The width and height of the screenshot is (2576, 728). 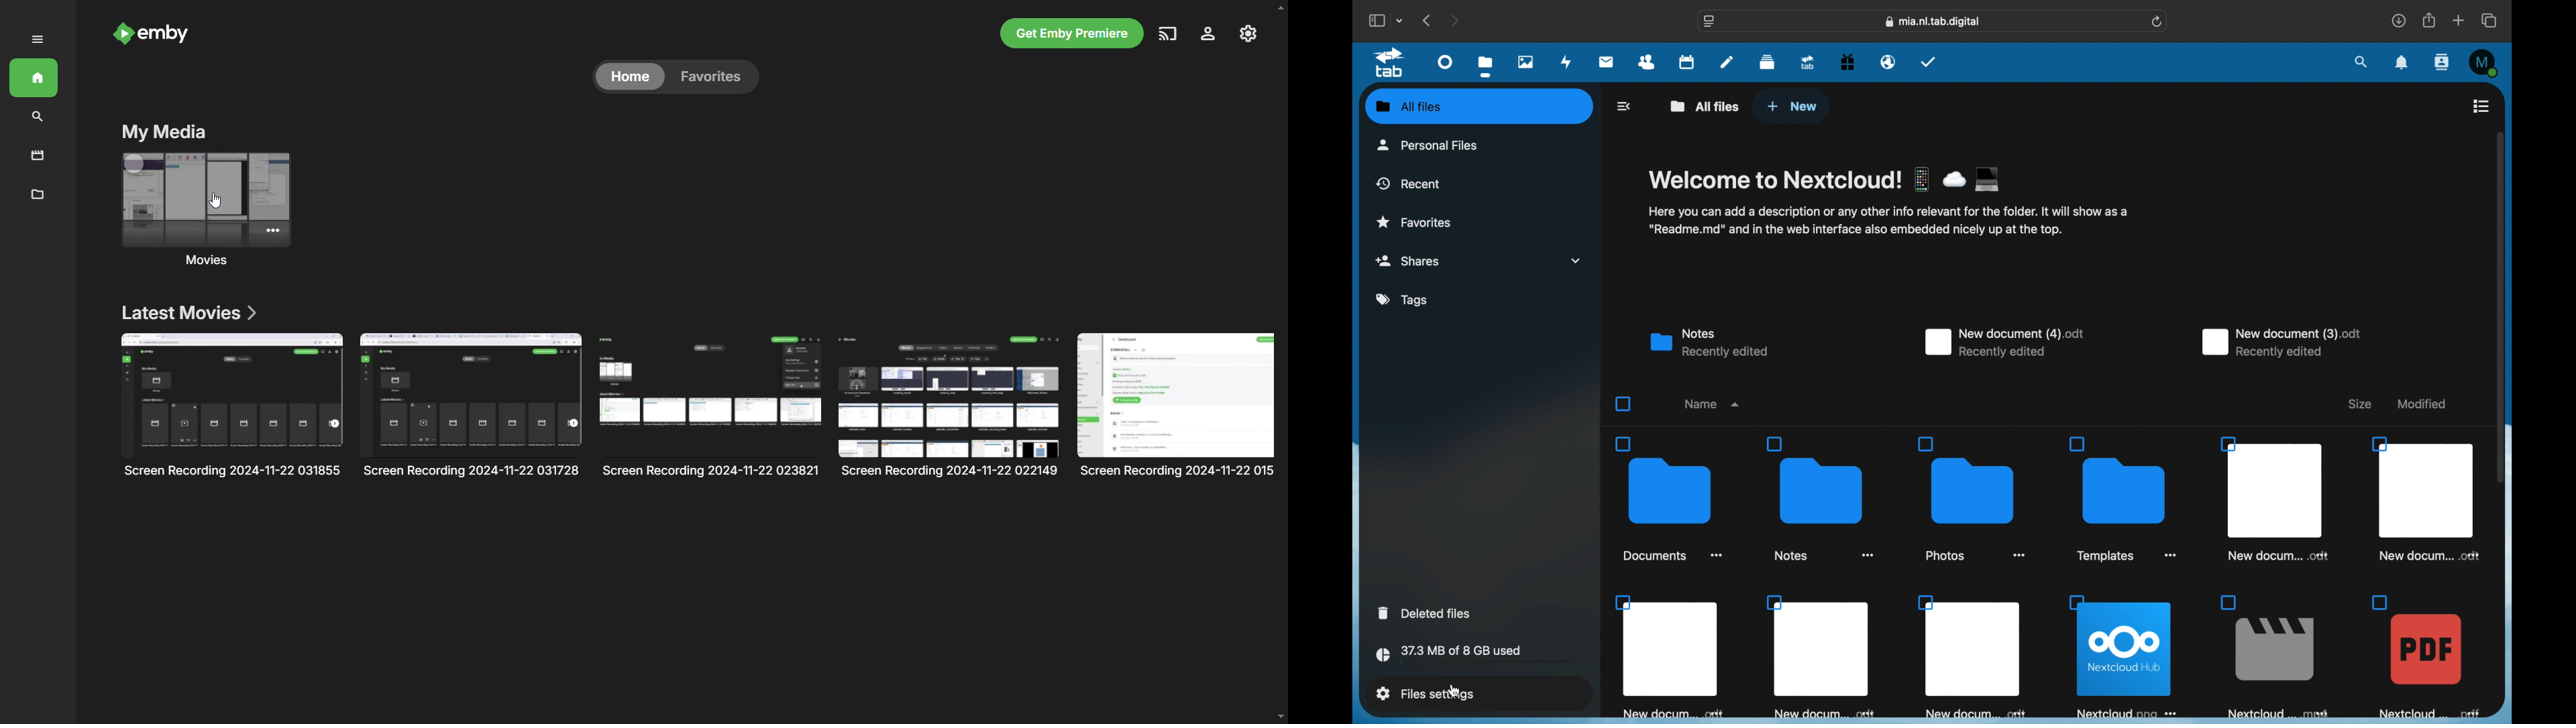 What do you see at coordinates (1400, 20) in the screenshot?
I see `tab group picker` at bounding box center [1400, 20].